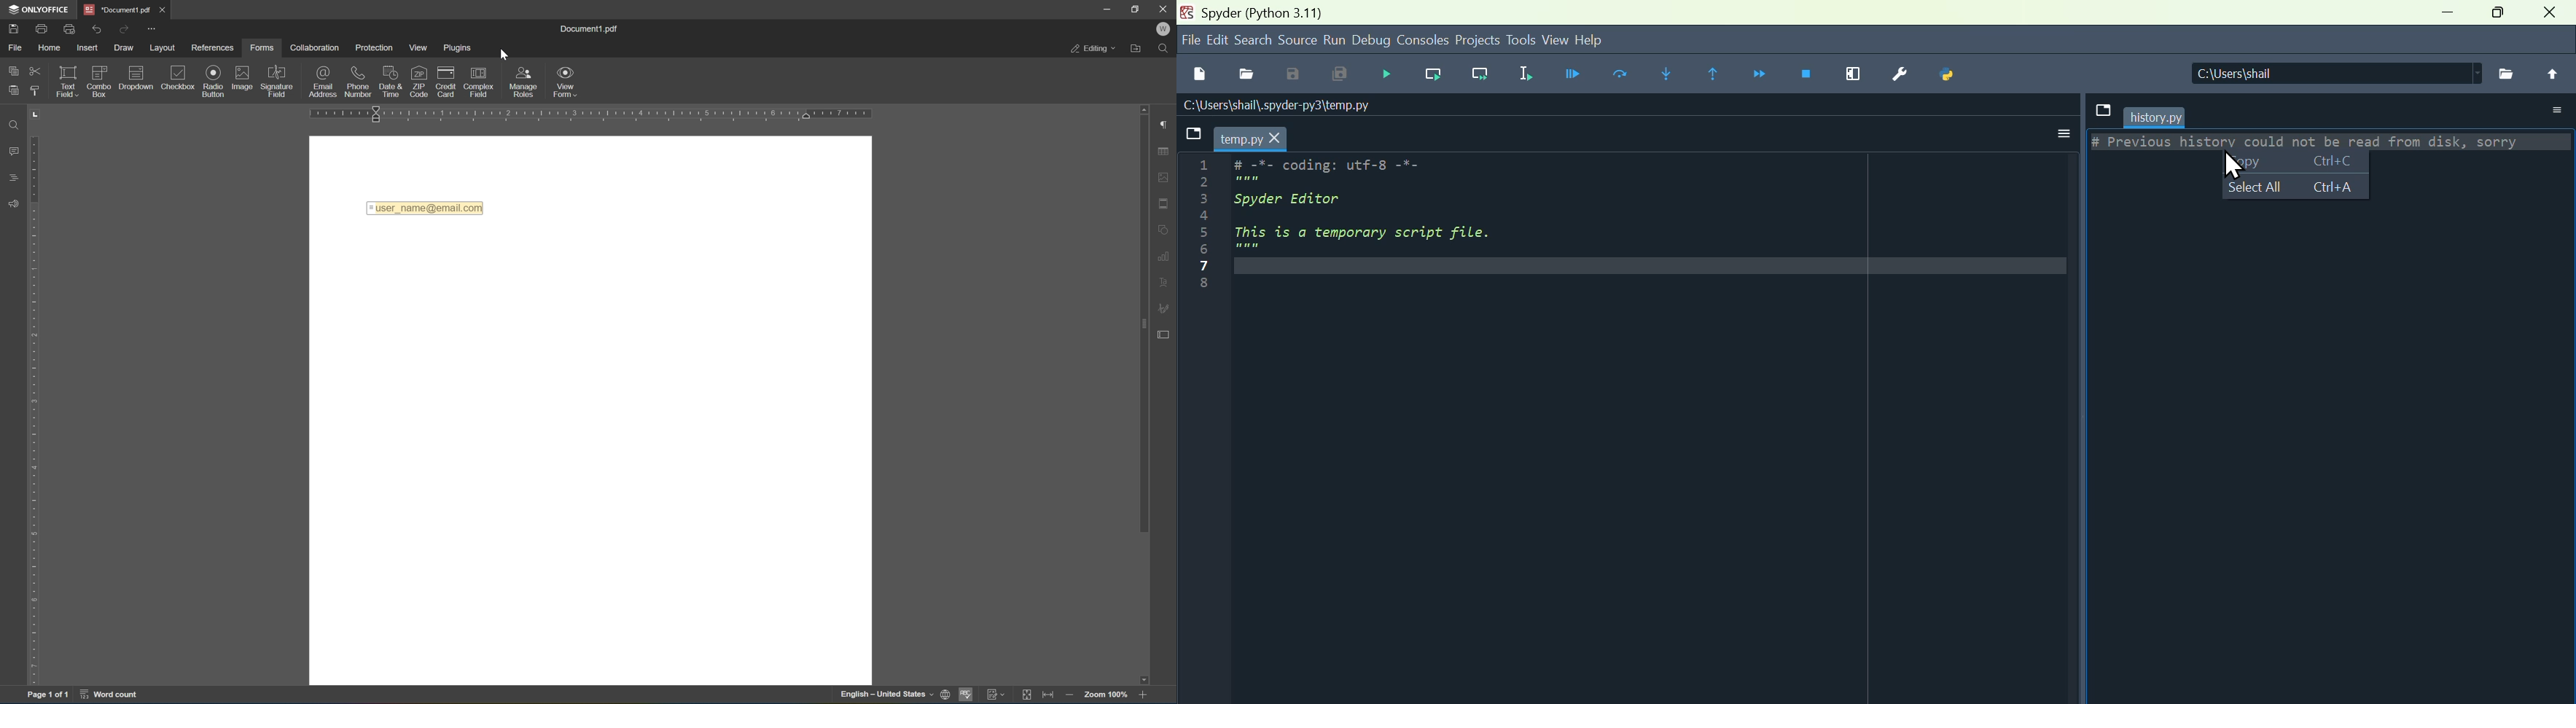 This screenshot has height=728, width=2576. Describe the element at coordinates (996, 694) in the screenshot. I see `track changes` at that location.